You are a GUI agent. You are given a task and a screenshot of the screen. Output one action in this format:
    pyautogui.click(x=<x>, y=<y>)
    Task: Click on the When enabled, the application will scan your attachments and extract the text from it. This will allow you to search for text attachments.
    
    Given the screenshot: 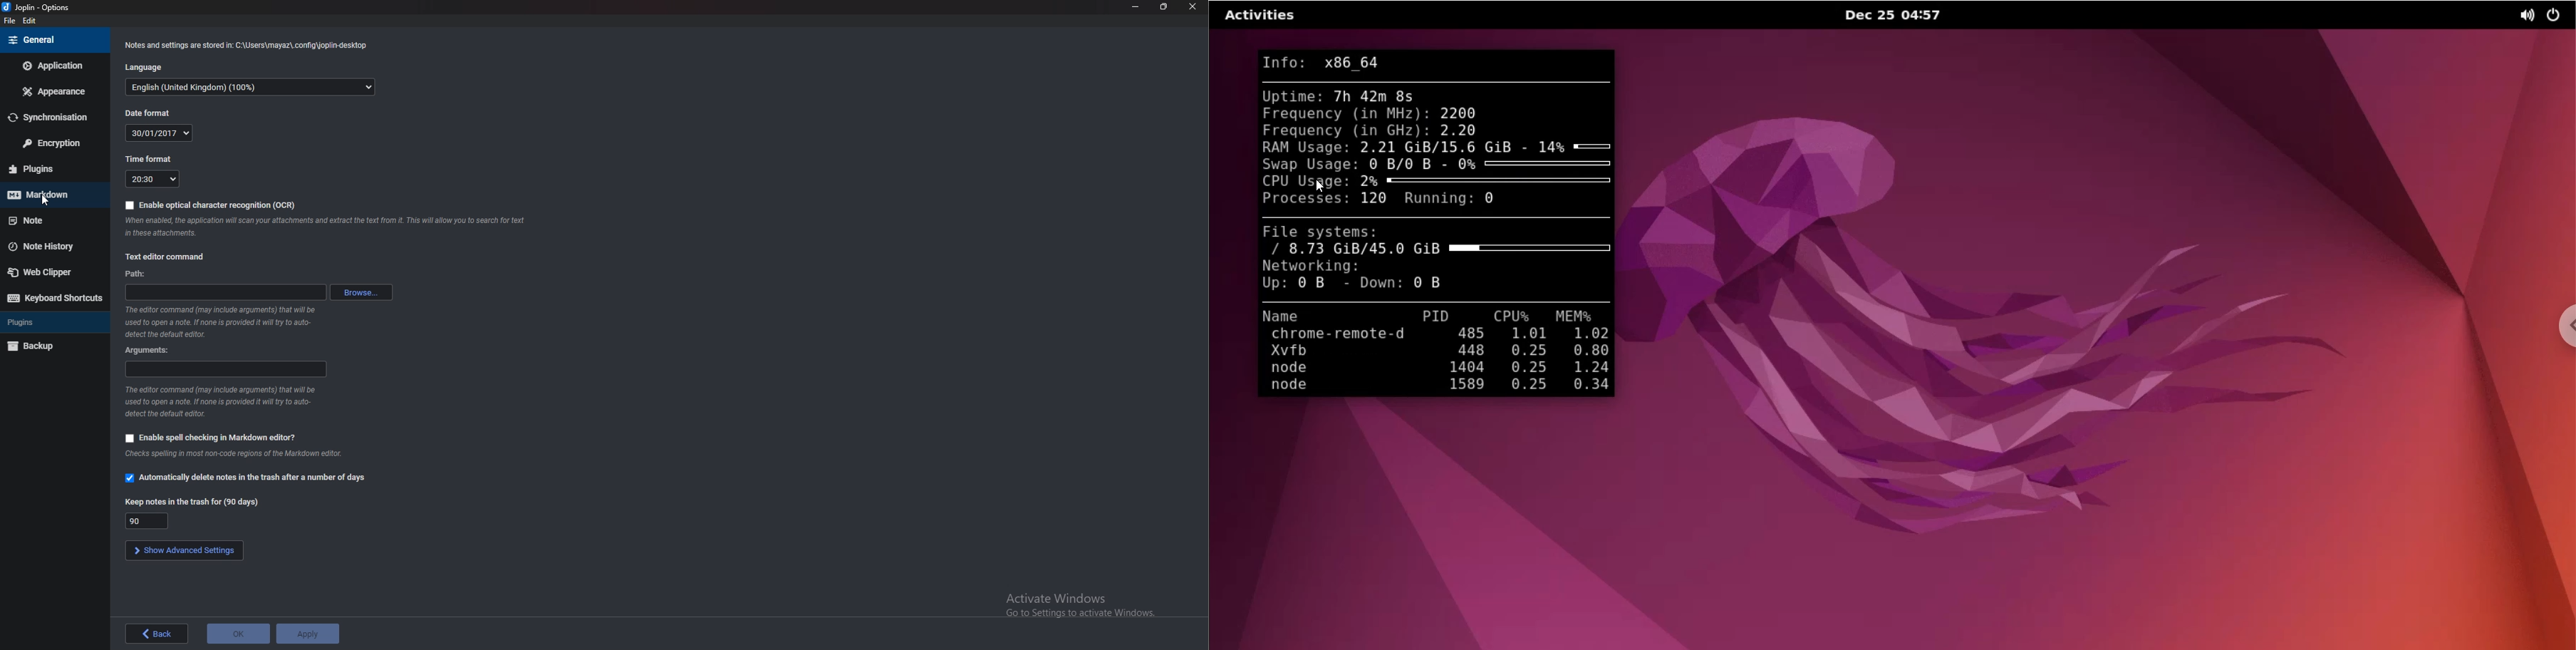 What is the action you would take?
    pyautogui.click(x=329, y=226)
    